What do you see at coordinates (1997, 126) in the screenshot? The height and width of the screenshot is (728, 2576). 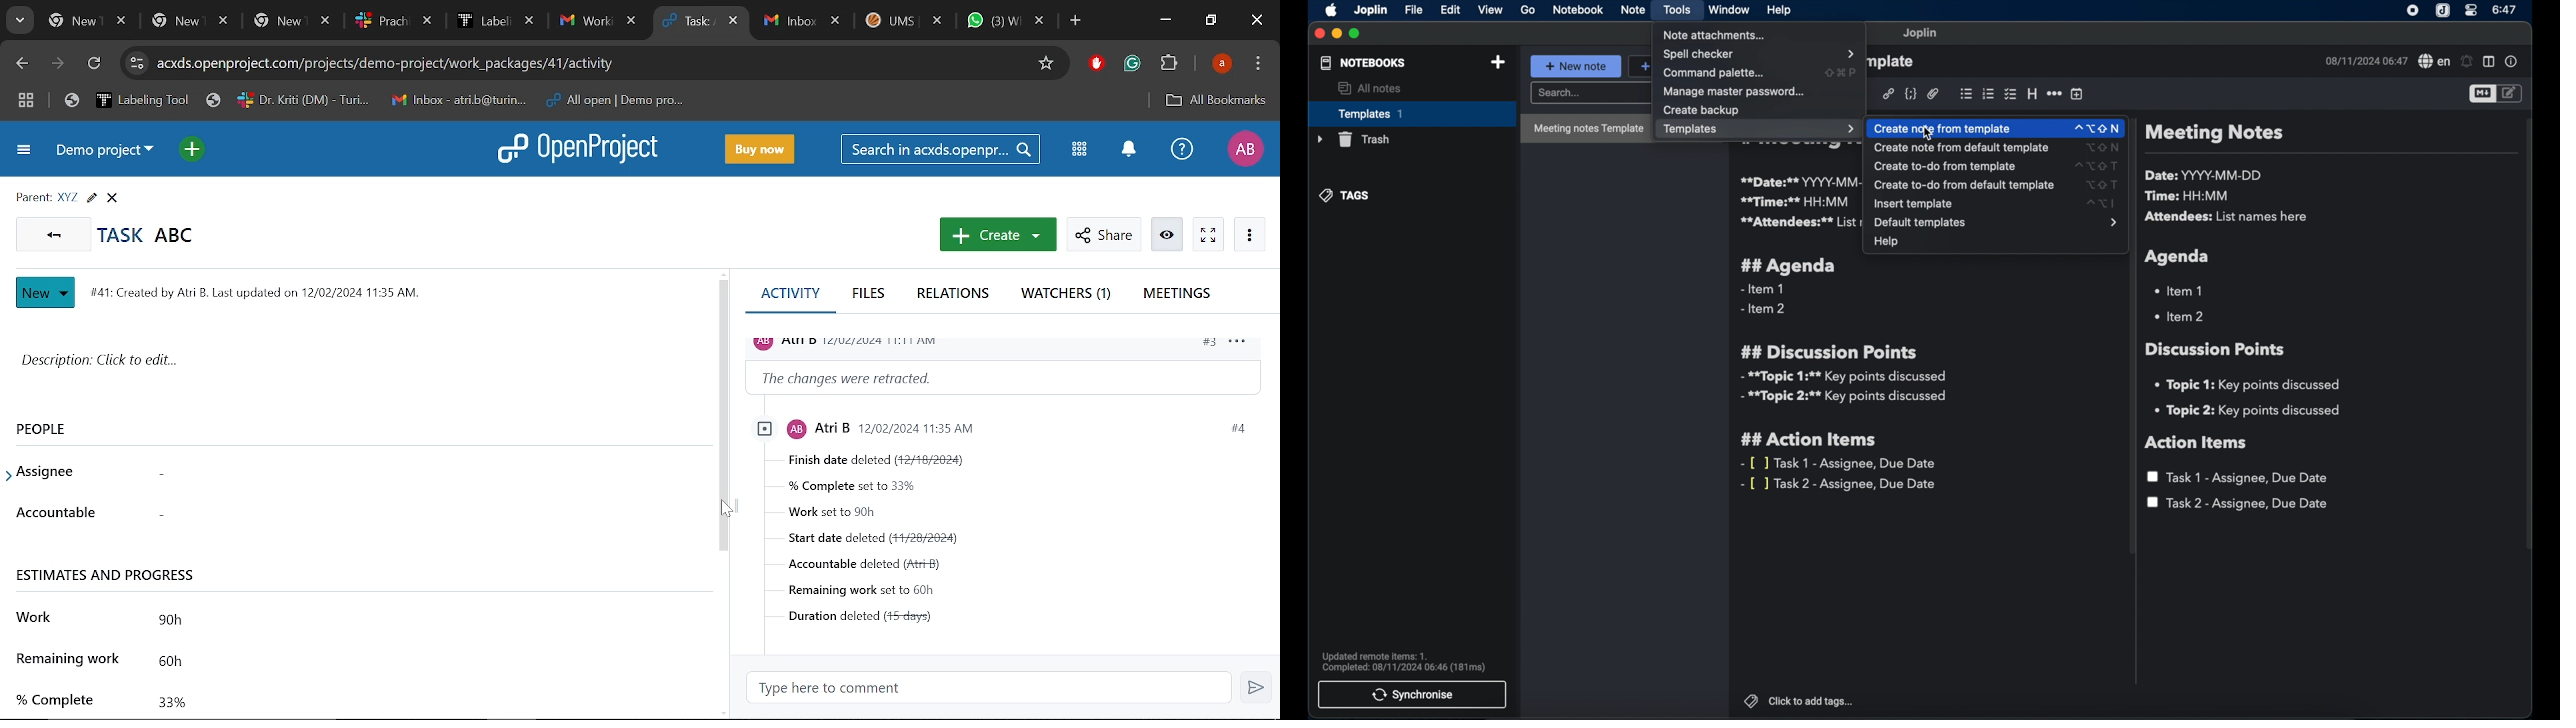 I see `create note from template` at bounding box center [1997, 126].